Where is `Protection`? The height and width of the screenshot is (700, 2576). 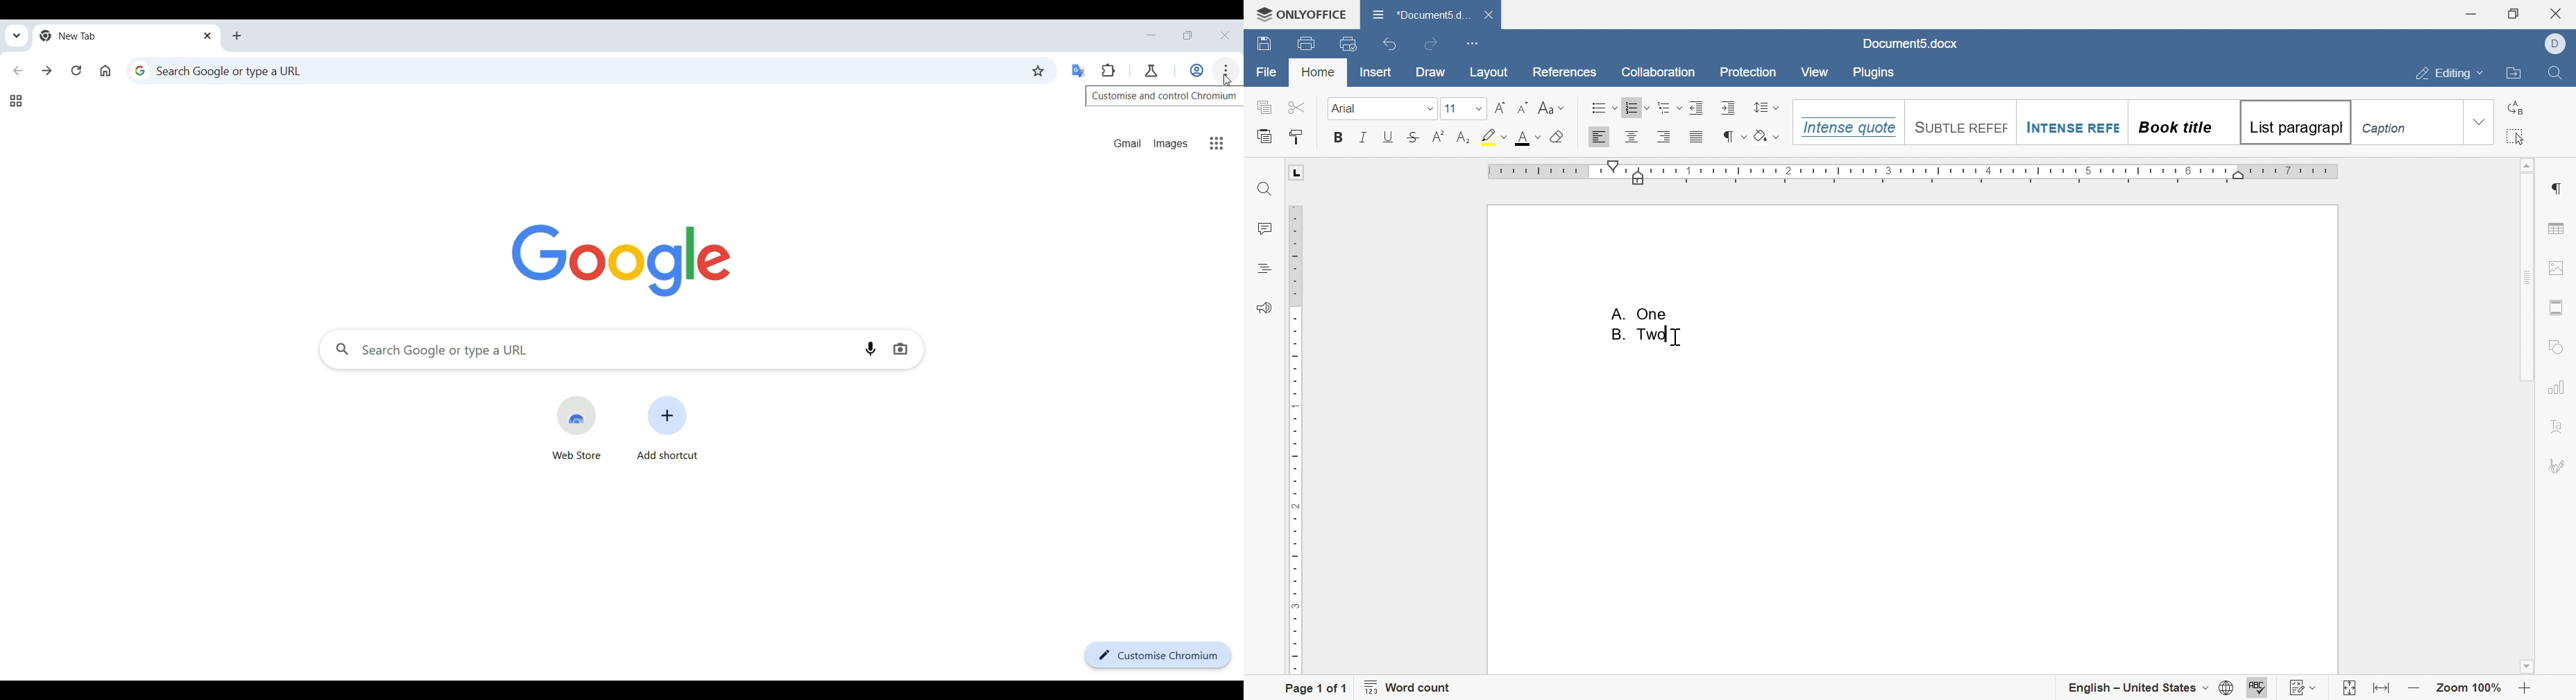
Protection is located at coordinates (1750, 72).